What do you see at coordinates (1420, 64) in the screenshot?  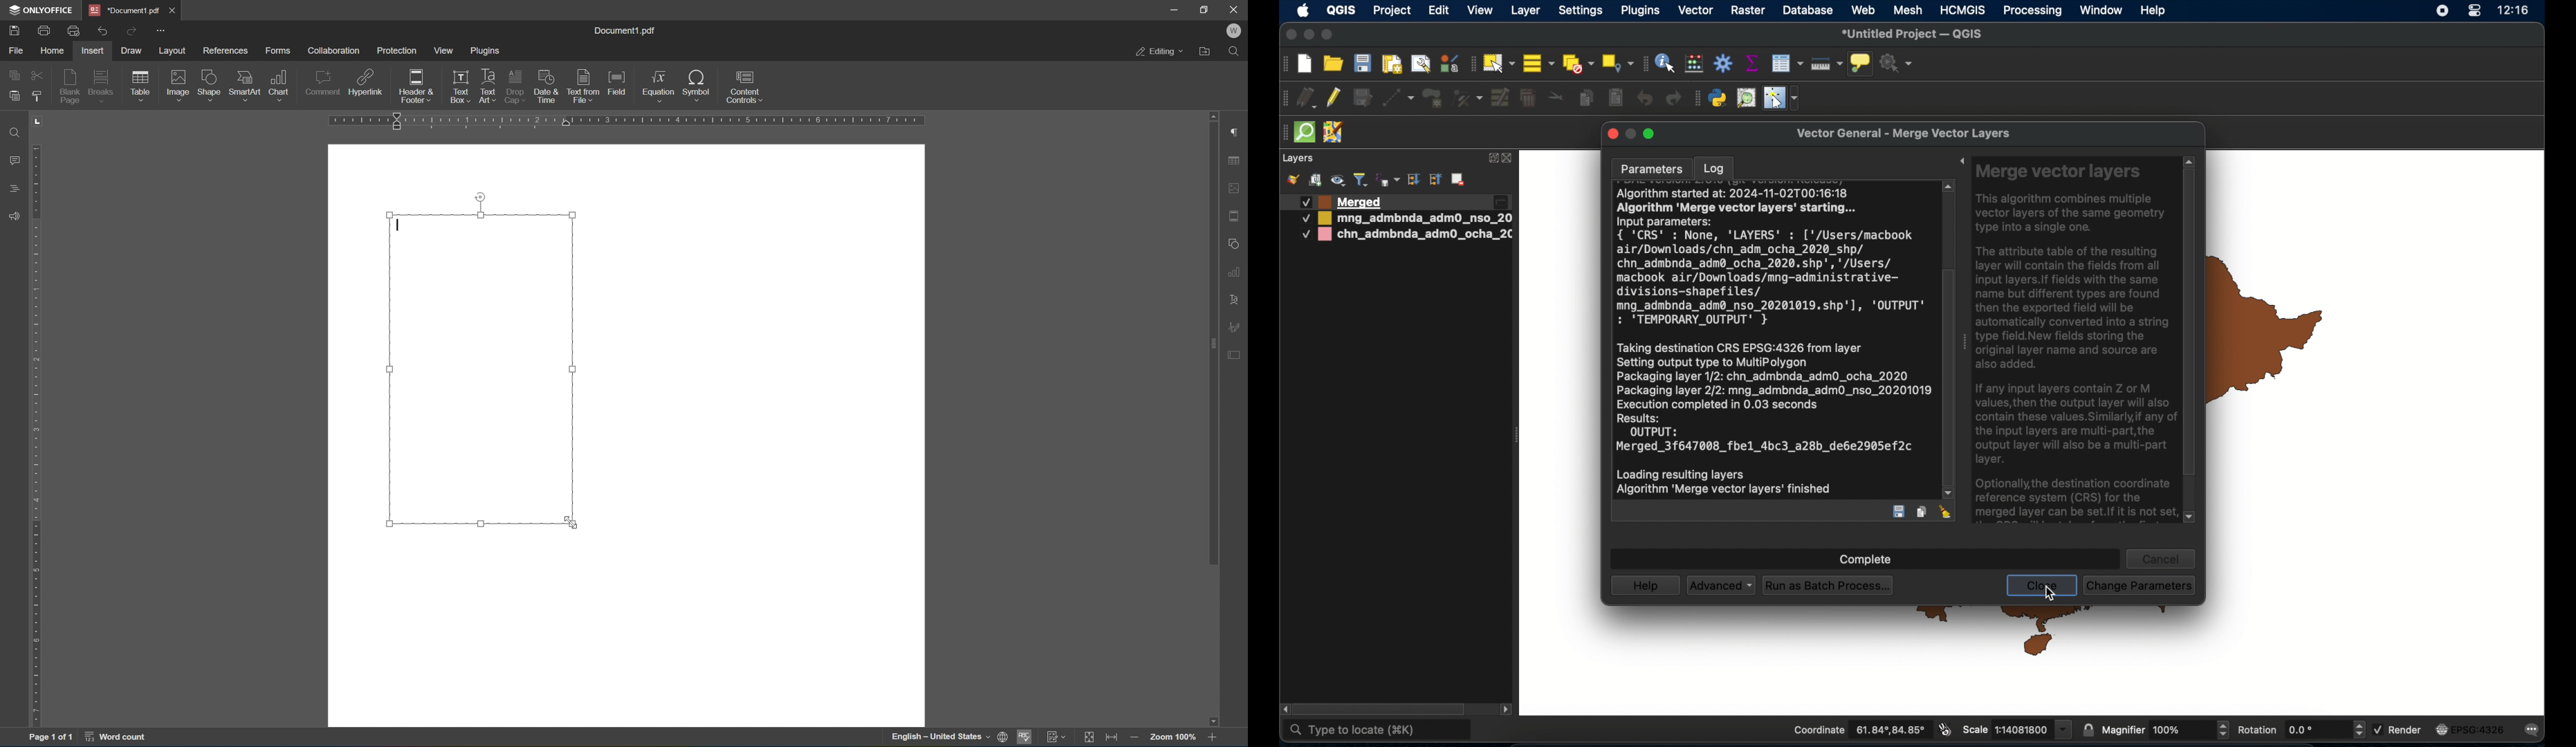 I see `open layout manager` at bounding box center [1420, 64].